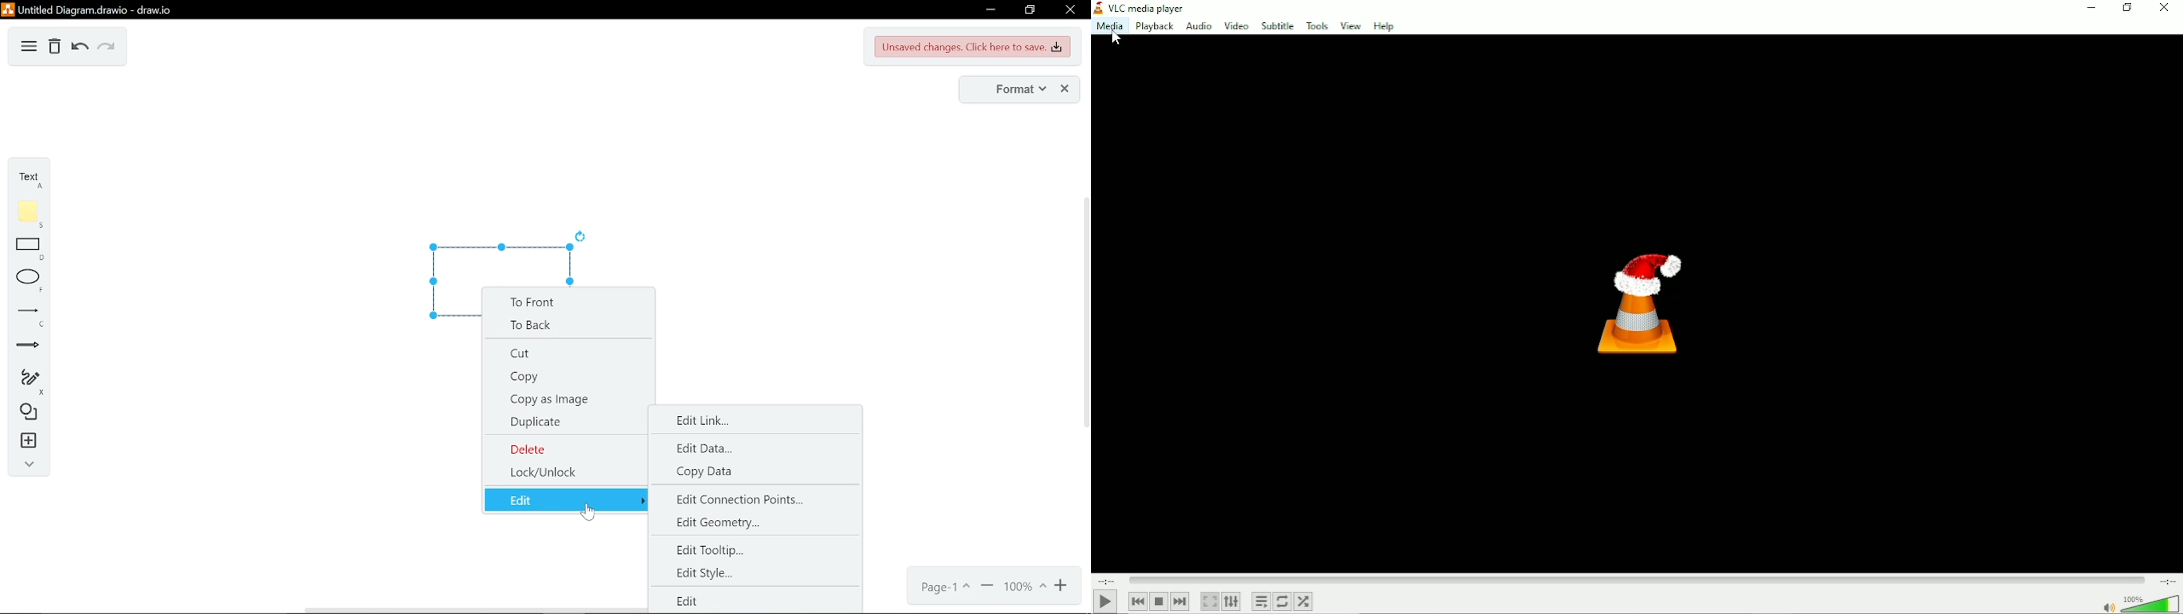 The width and height of the screenshot is (2184, 616). What do you see at coordinates (32, 214) in the screenshot?
I see `note` at bounding box center [32, 214].